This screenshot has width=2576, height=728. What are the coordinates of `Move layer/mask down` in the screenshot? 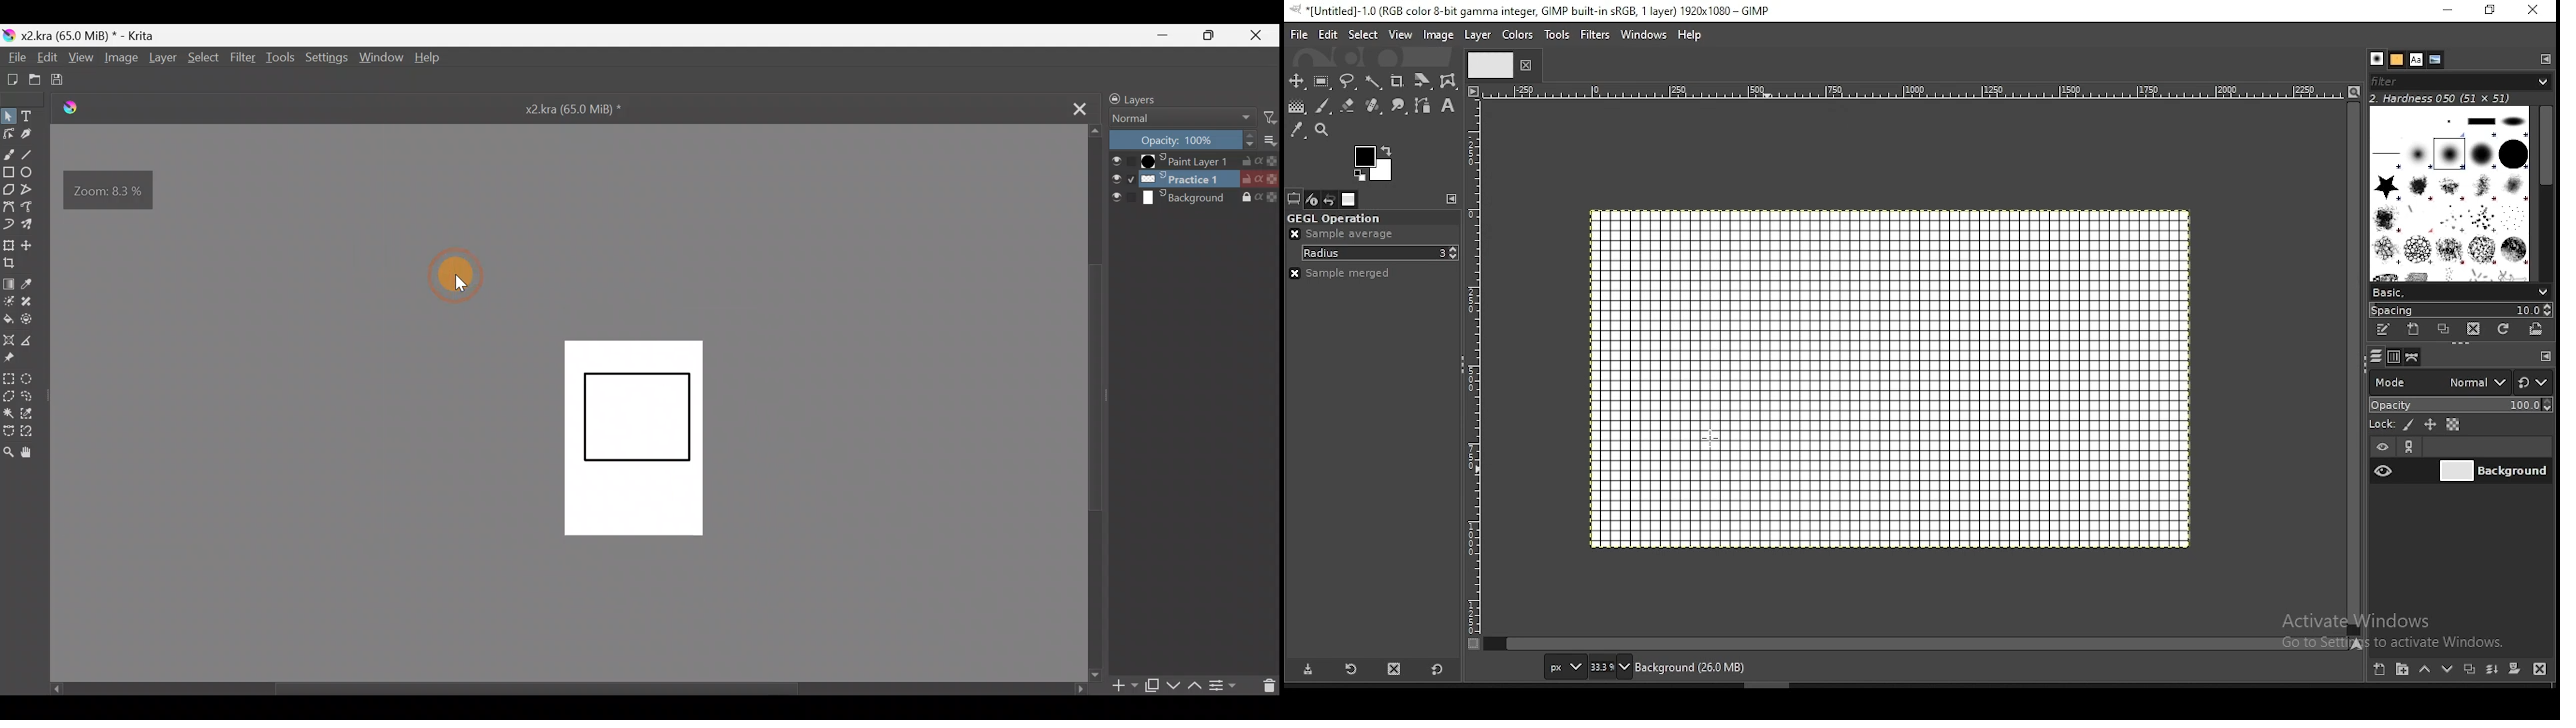 It's located at (1173, 686).